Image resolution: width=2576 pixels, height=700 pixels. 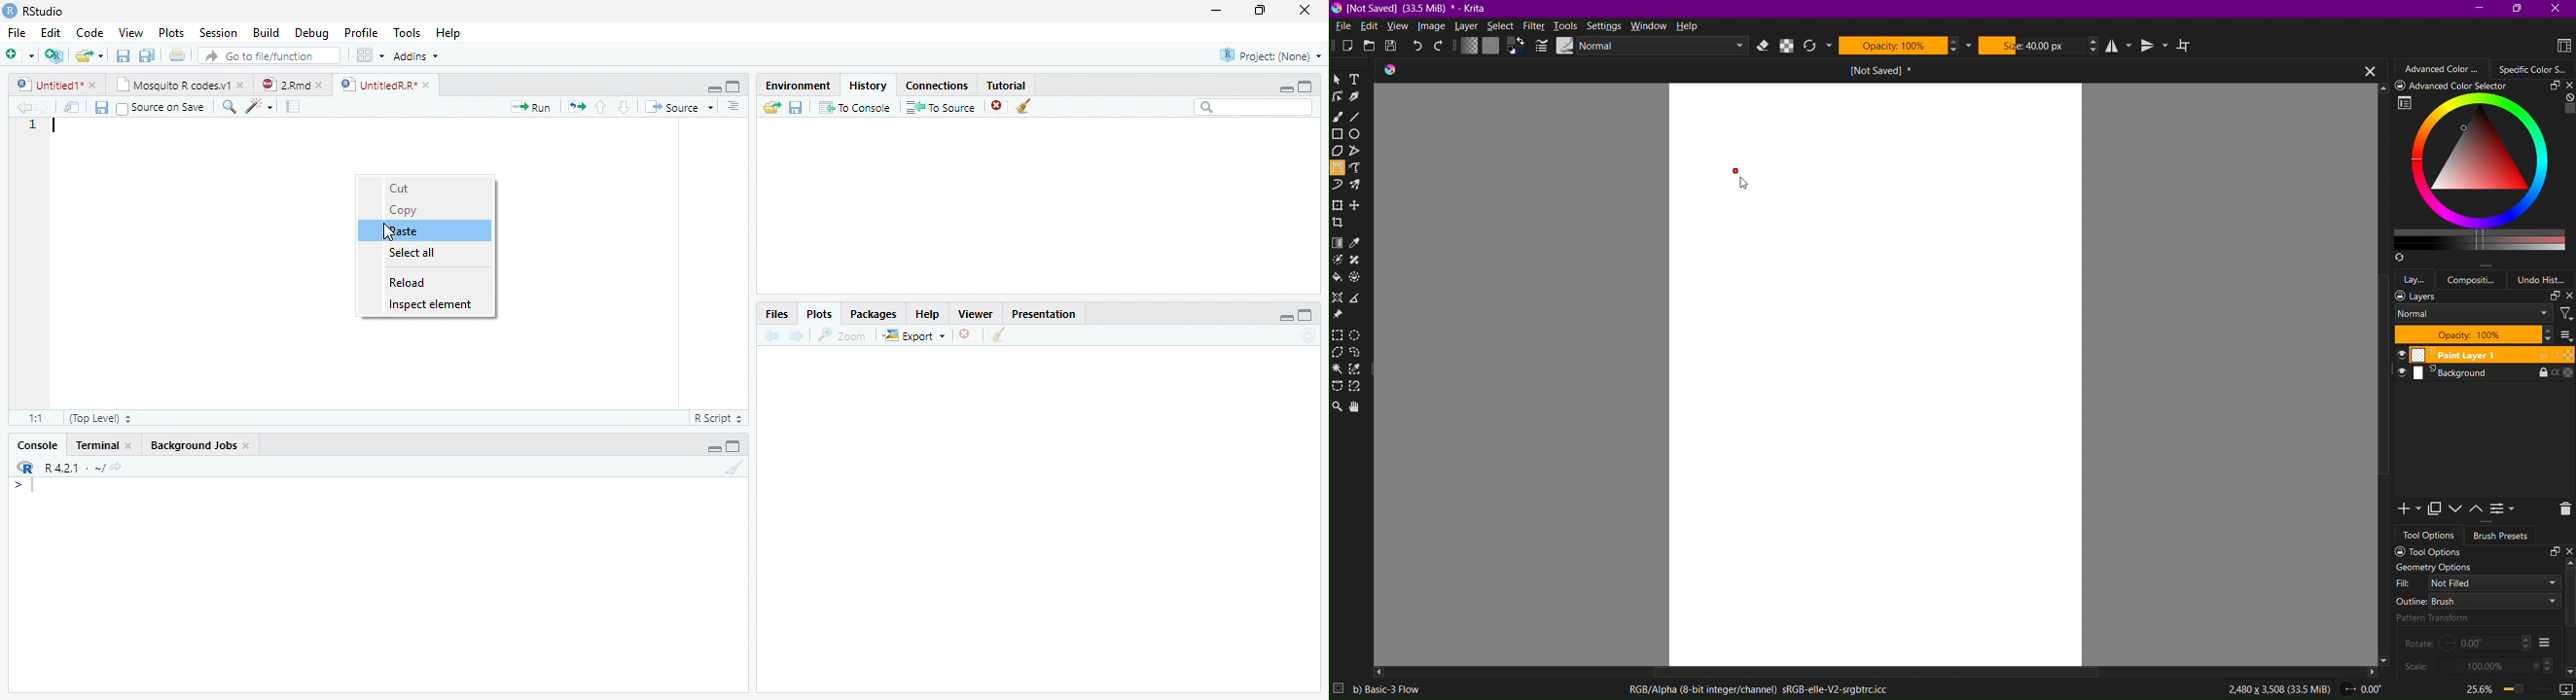 What do you see at coordinates (624, 107) in the screenshot?
I see `down` at bounding box center [624, 107].